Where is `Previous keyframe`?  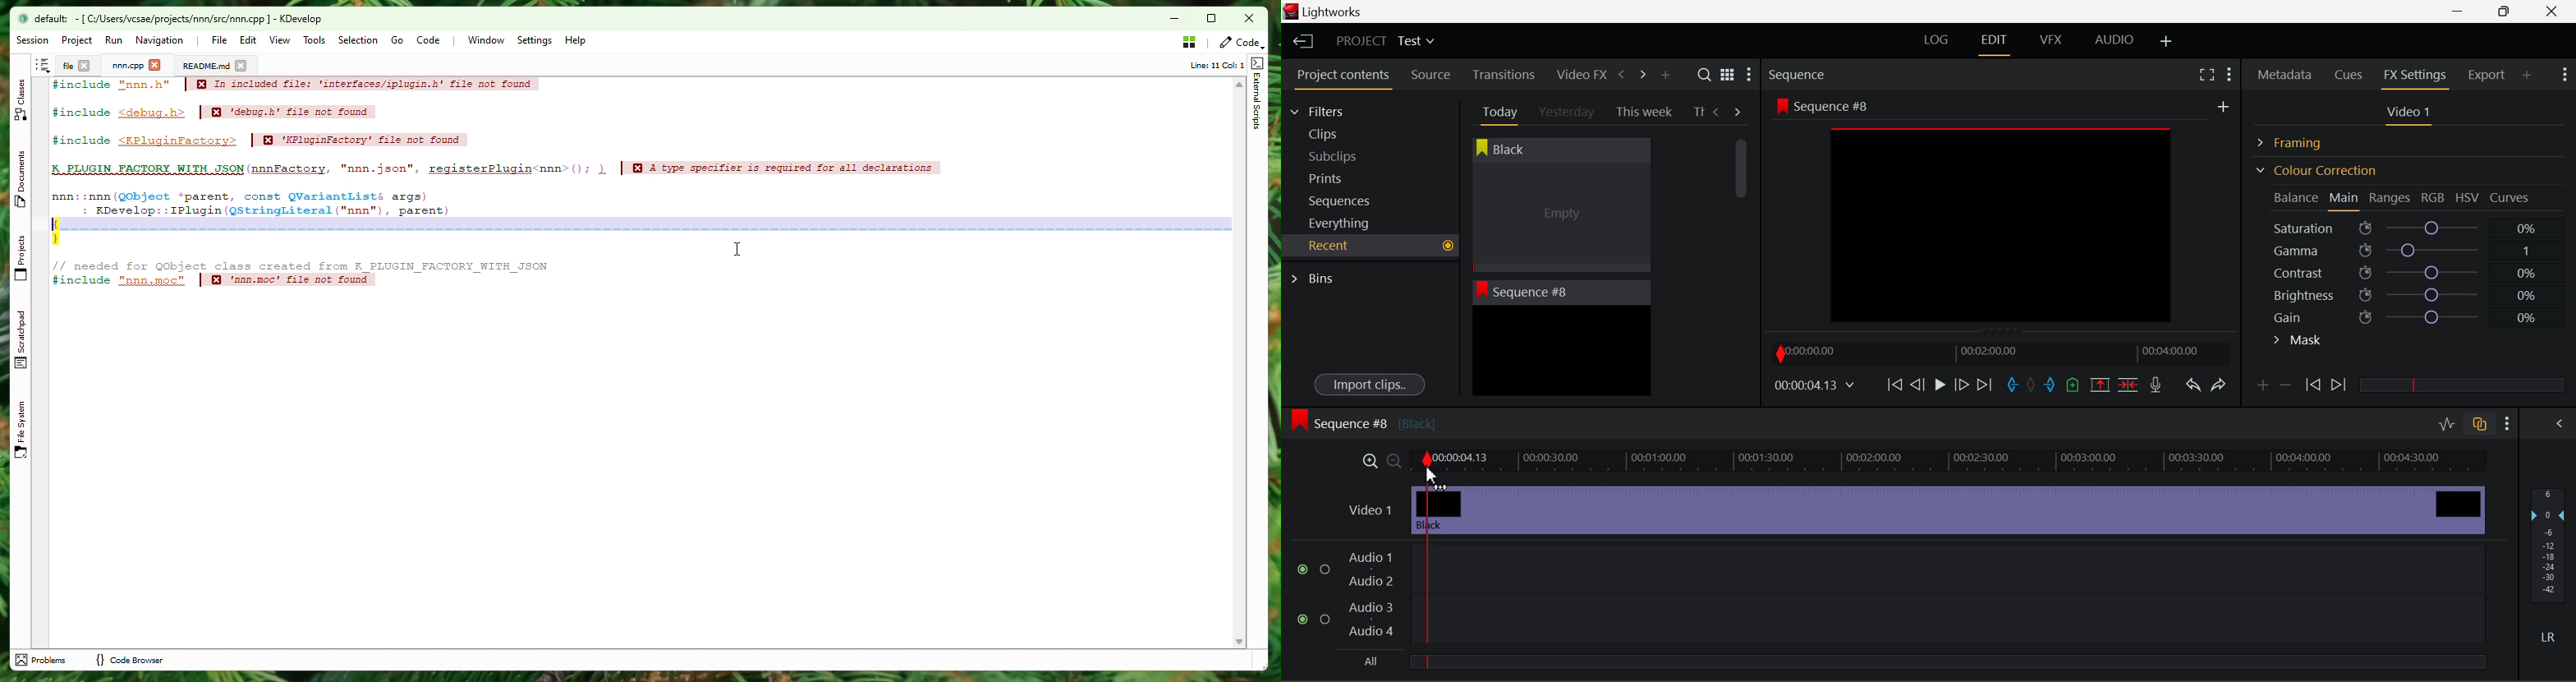
Previous keyframe is located at coordinates (2312, 386).